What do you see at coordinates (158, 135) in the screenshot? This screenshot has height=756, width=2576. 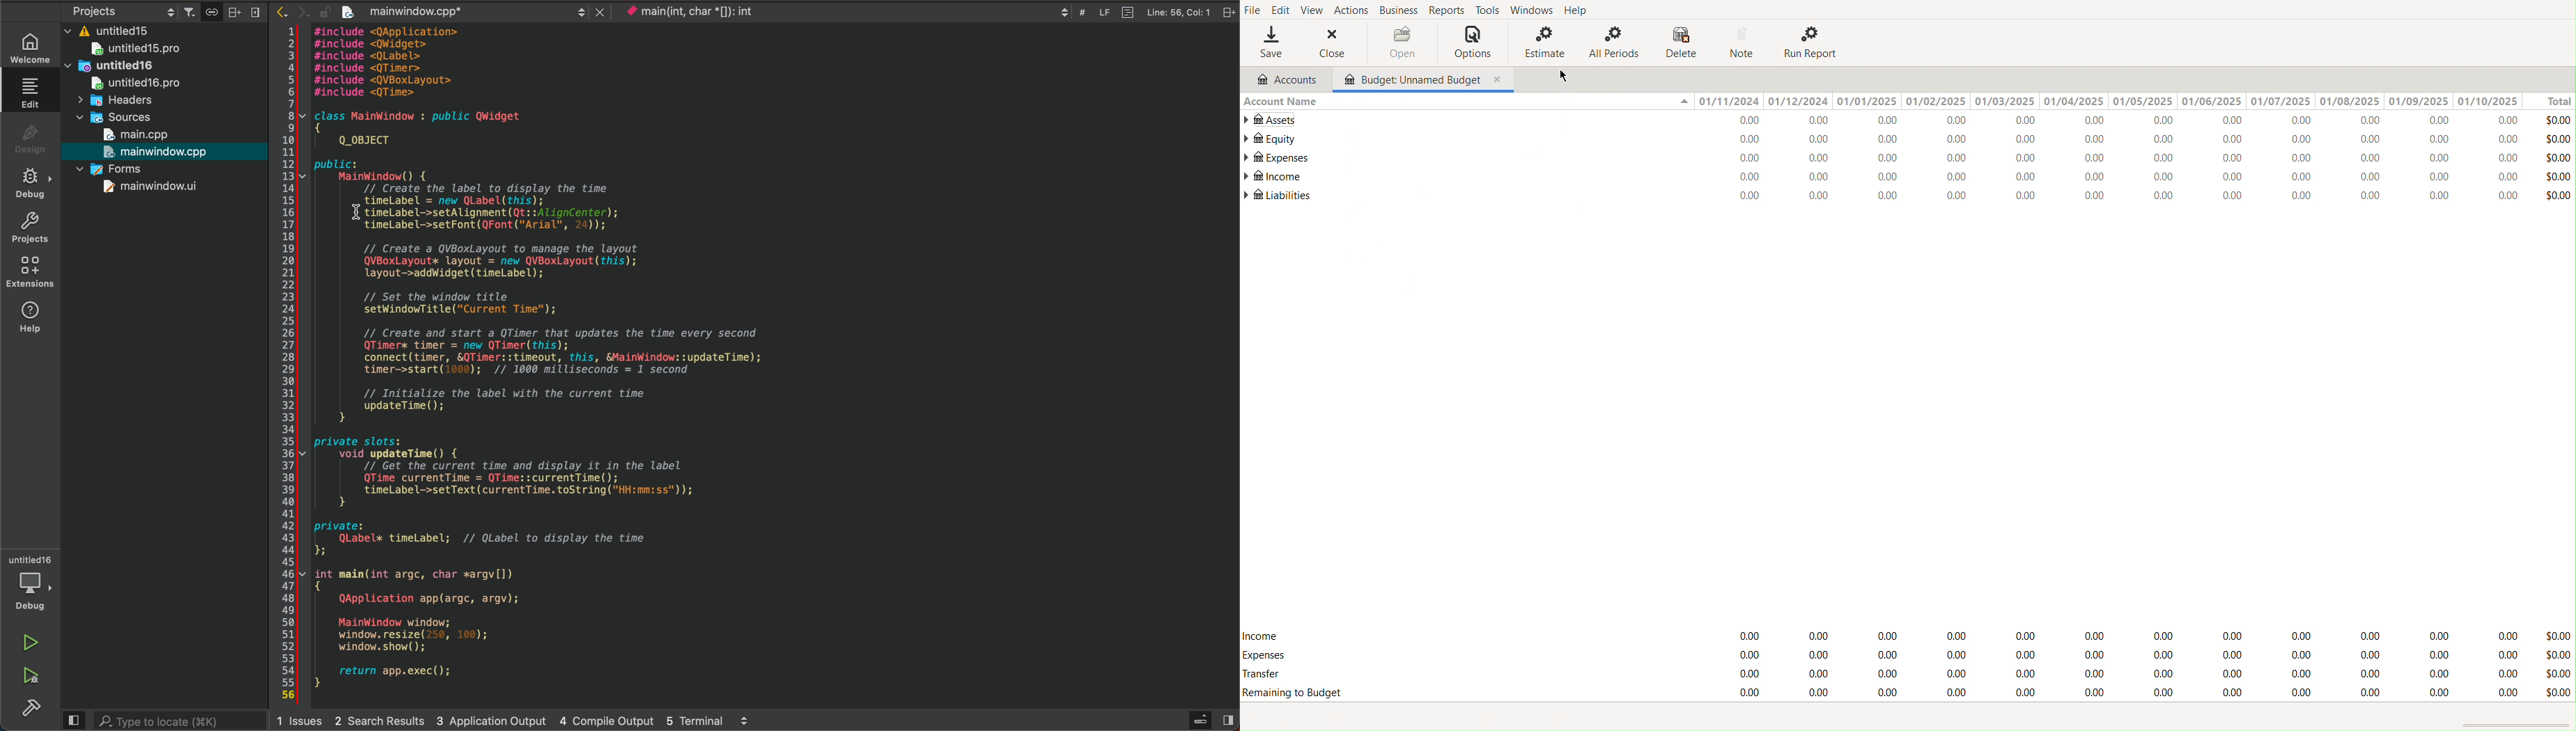 I see `main.cpp` at bounding box center [158, 135].